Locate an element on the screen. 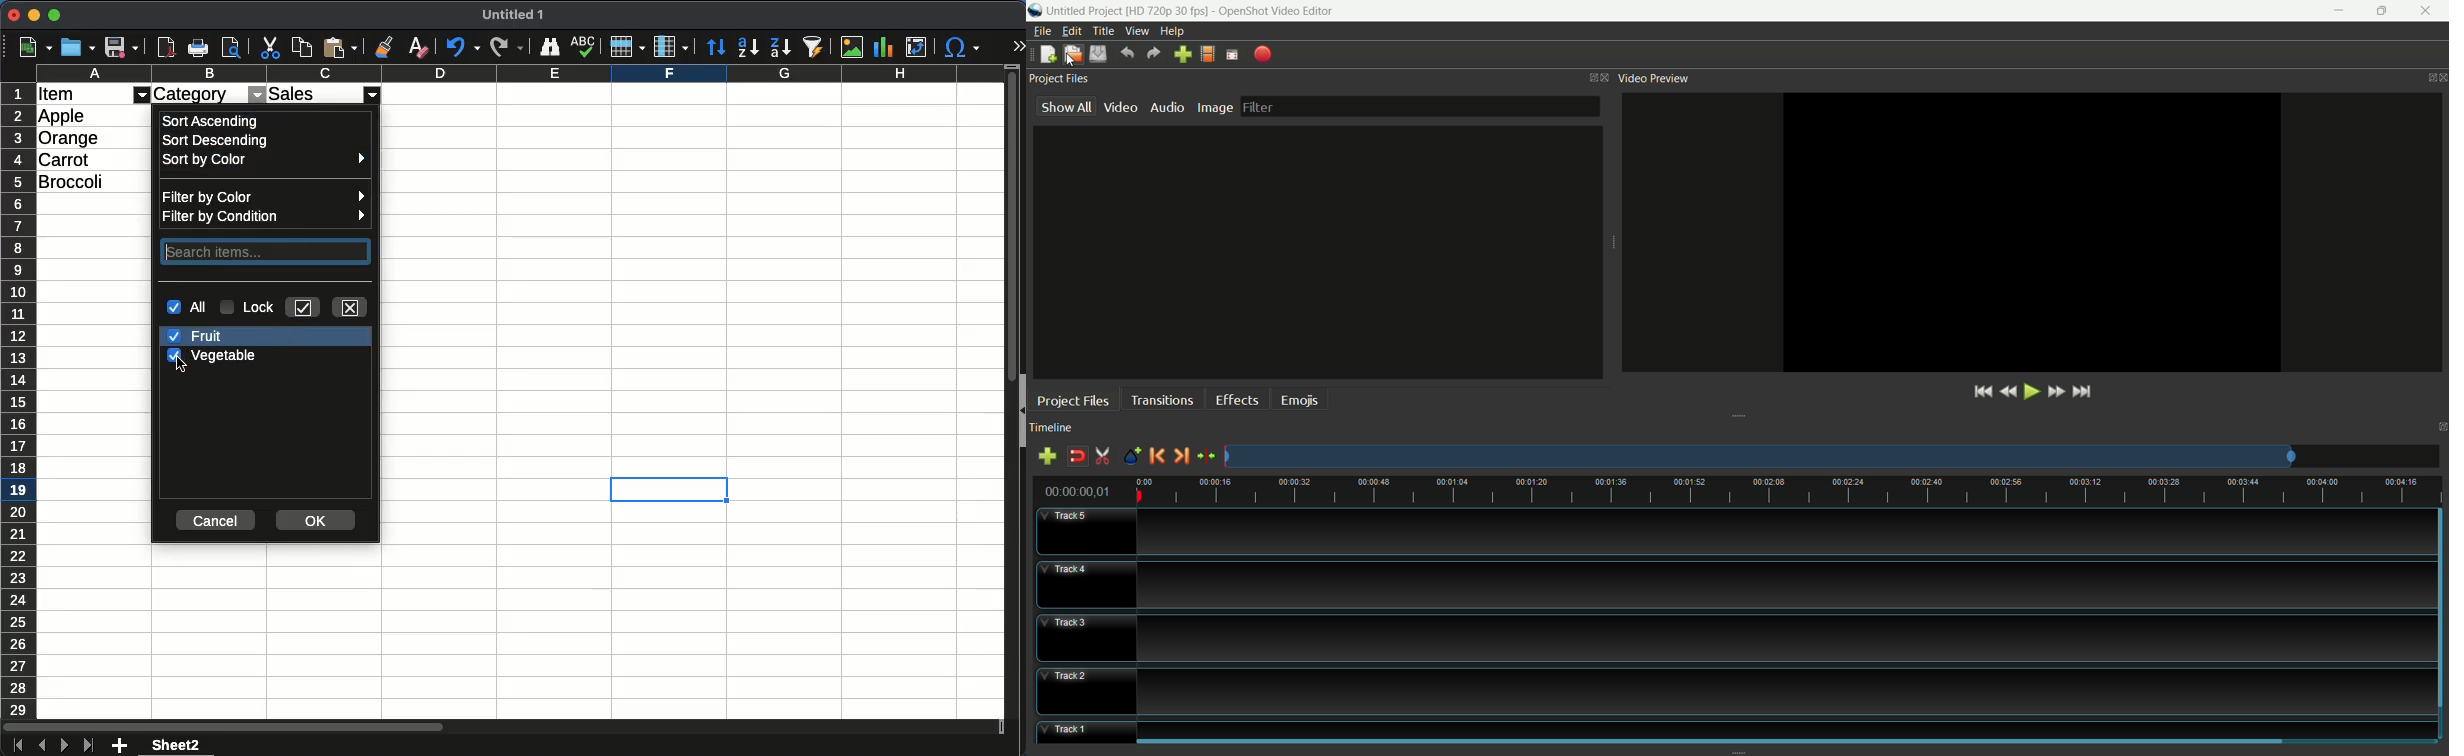 This screenshot has width=2464, height=756. Untitled 1 - name is located at coordinates (513, 15).